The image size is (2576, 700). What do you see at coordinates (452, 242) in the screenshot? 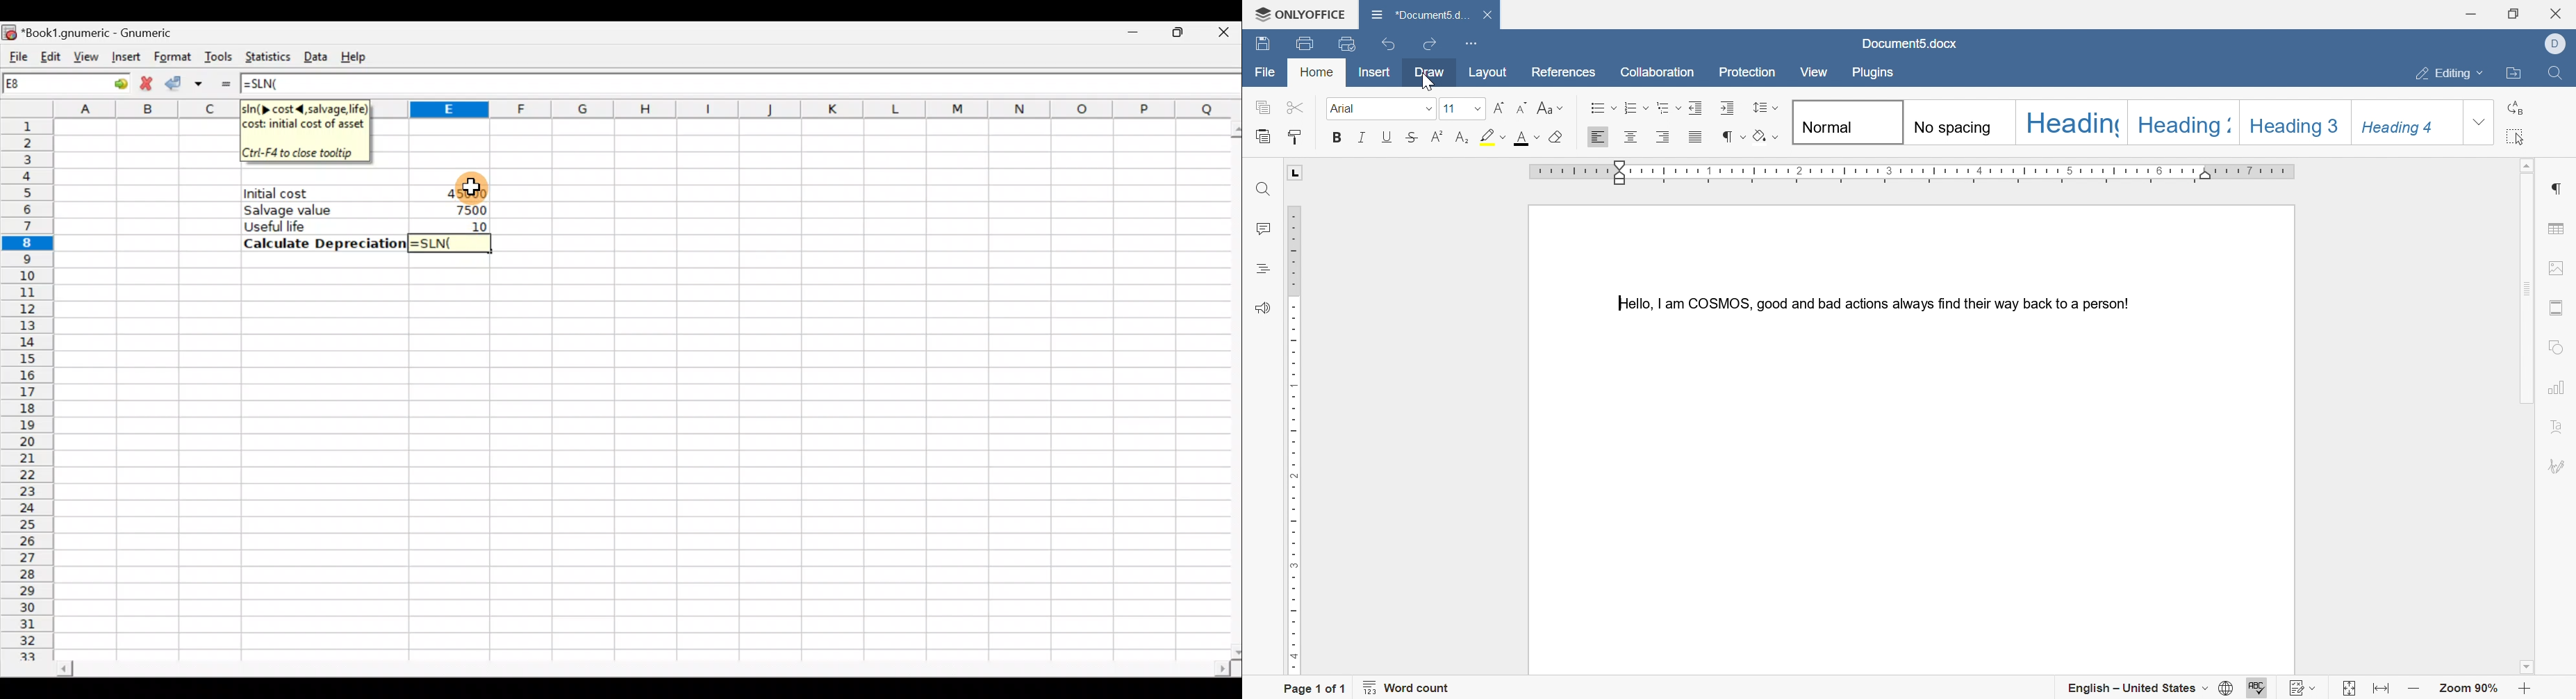
I see `=SLN(` at bounding box center [452, 242].